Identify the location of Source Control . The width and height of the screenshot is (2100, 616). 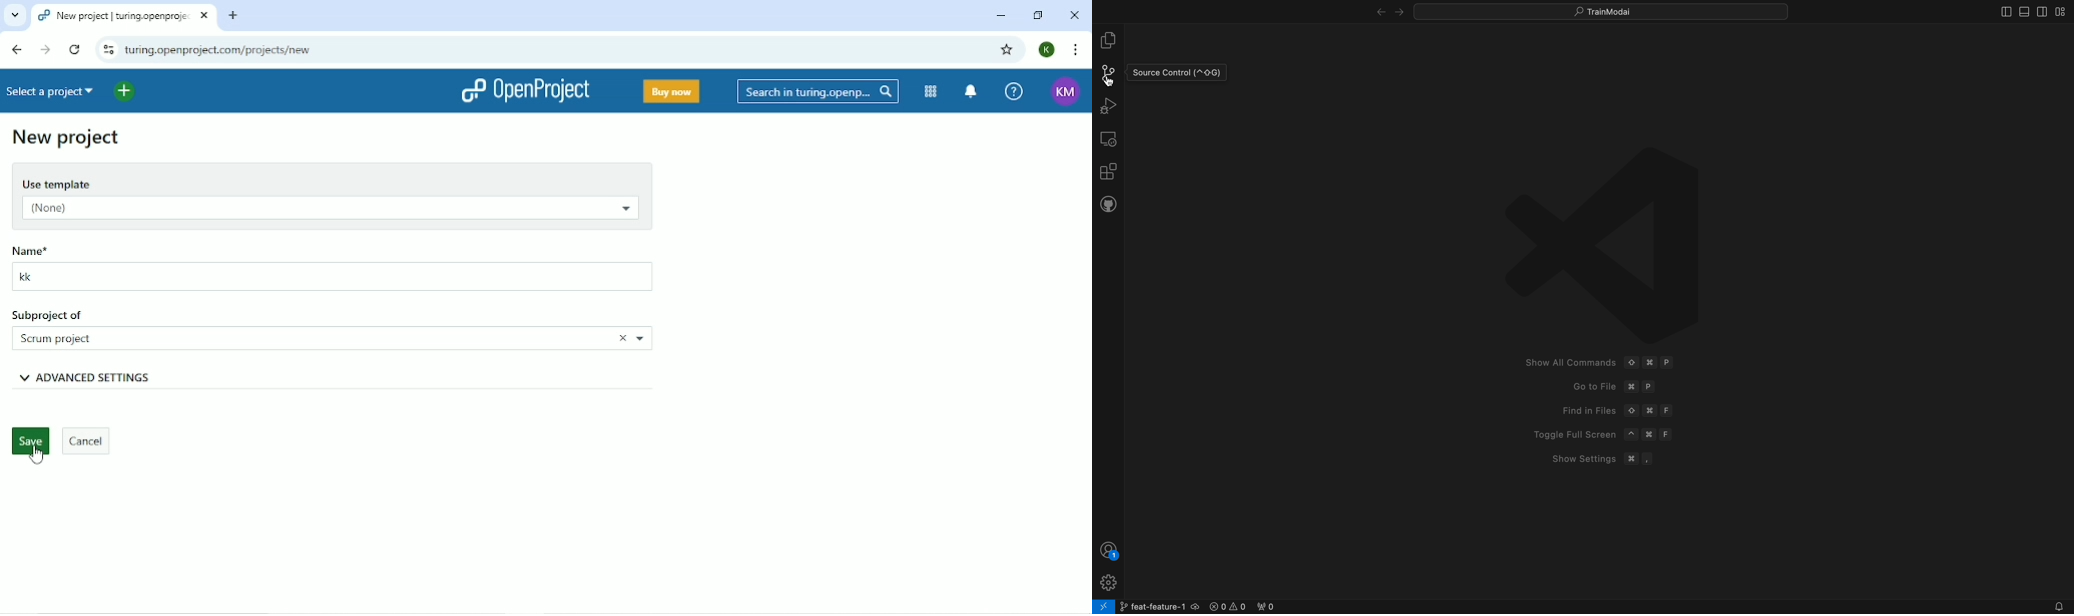
(1176, 73).